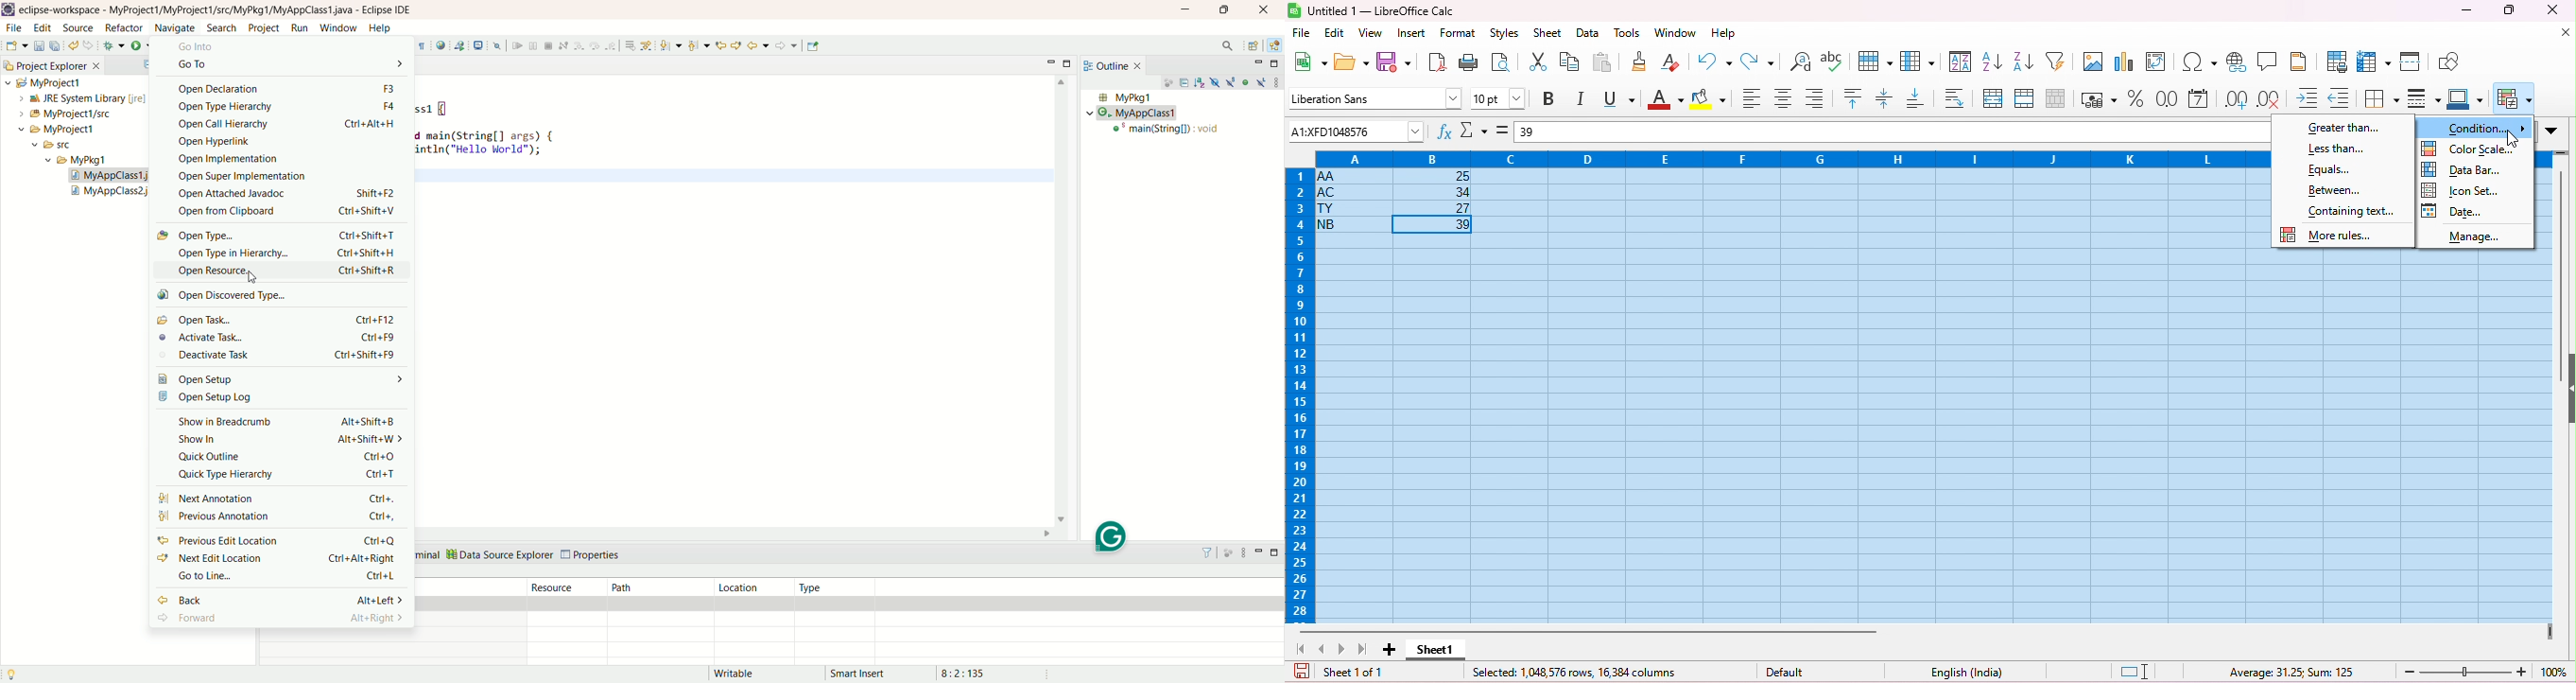  Describe the element at coordinates (1716, 61) in the screenshot. I see `undo` at that location.